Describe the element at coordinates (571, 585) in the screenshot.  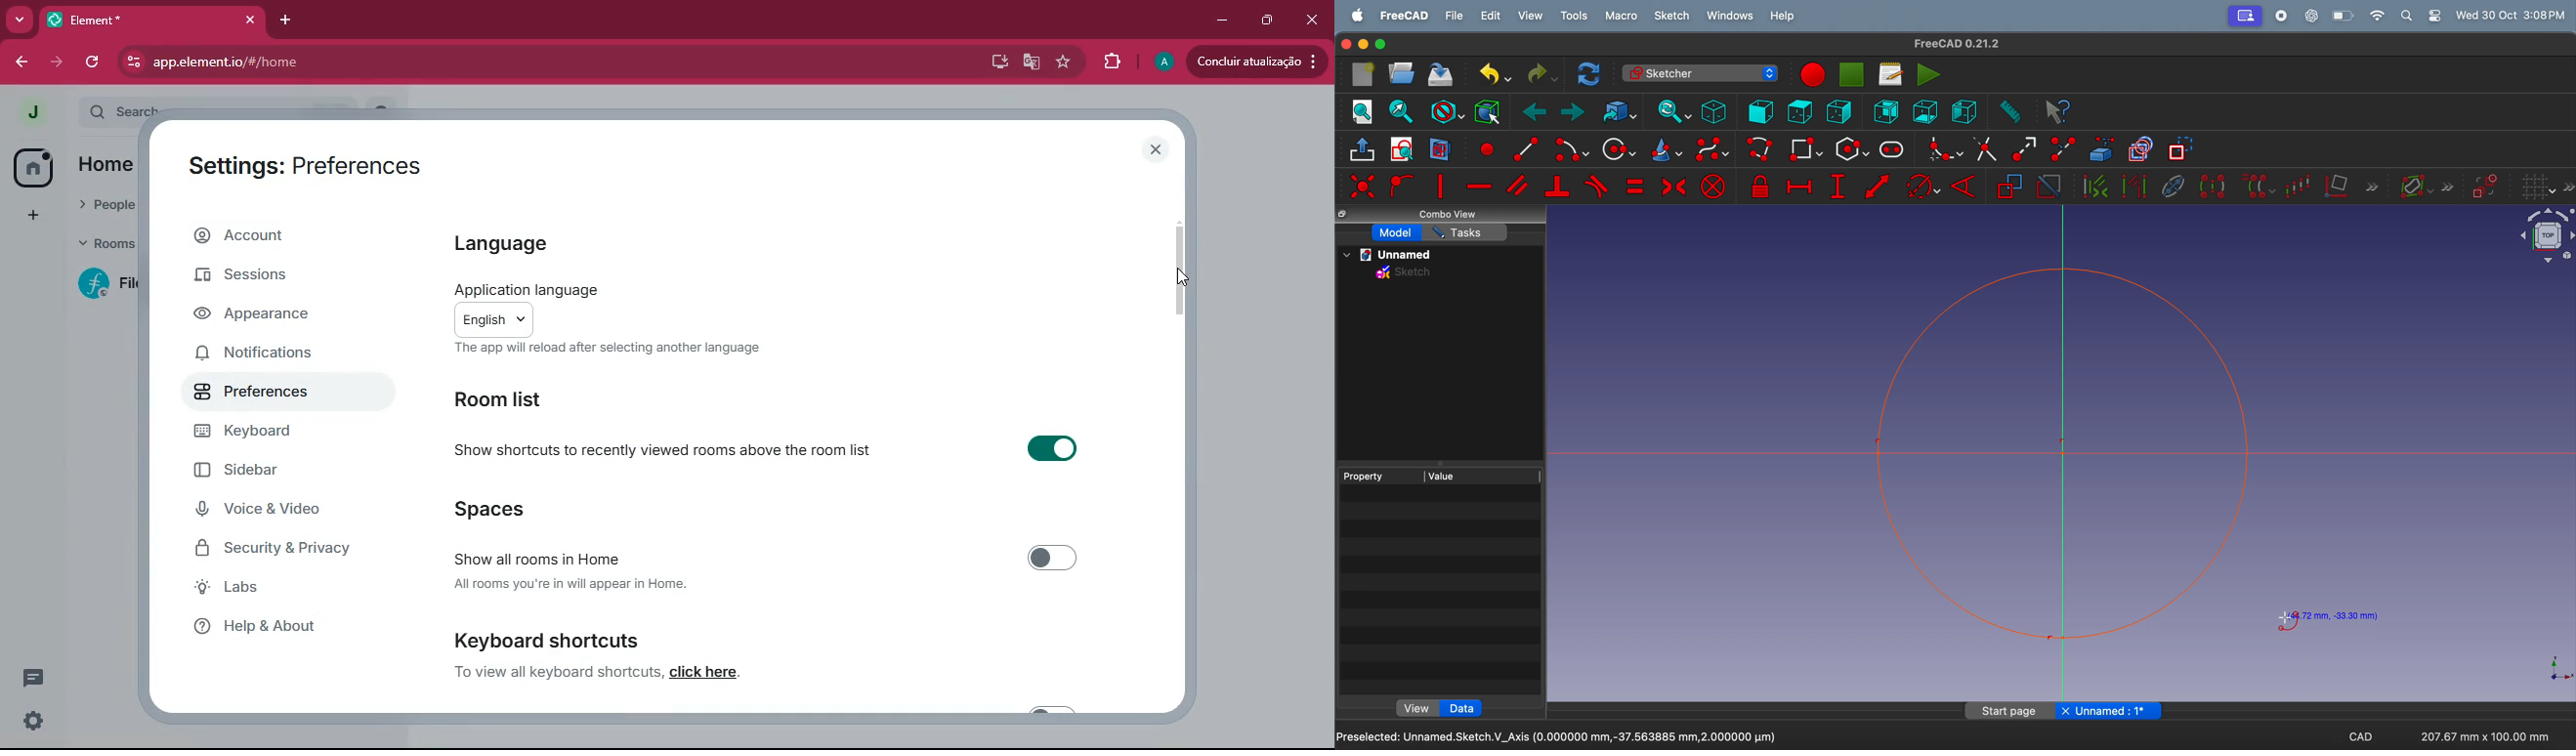
I see `all rooms you're in will appear in home` at that location.